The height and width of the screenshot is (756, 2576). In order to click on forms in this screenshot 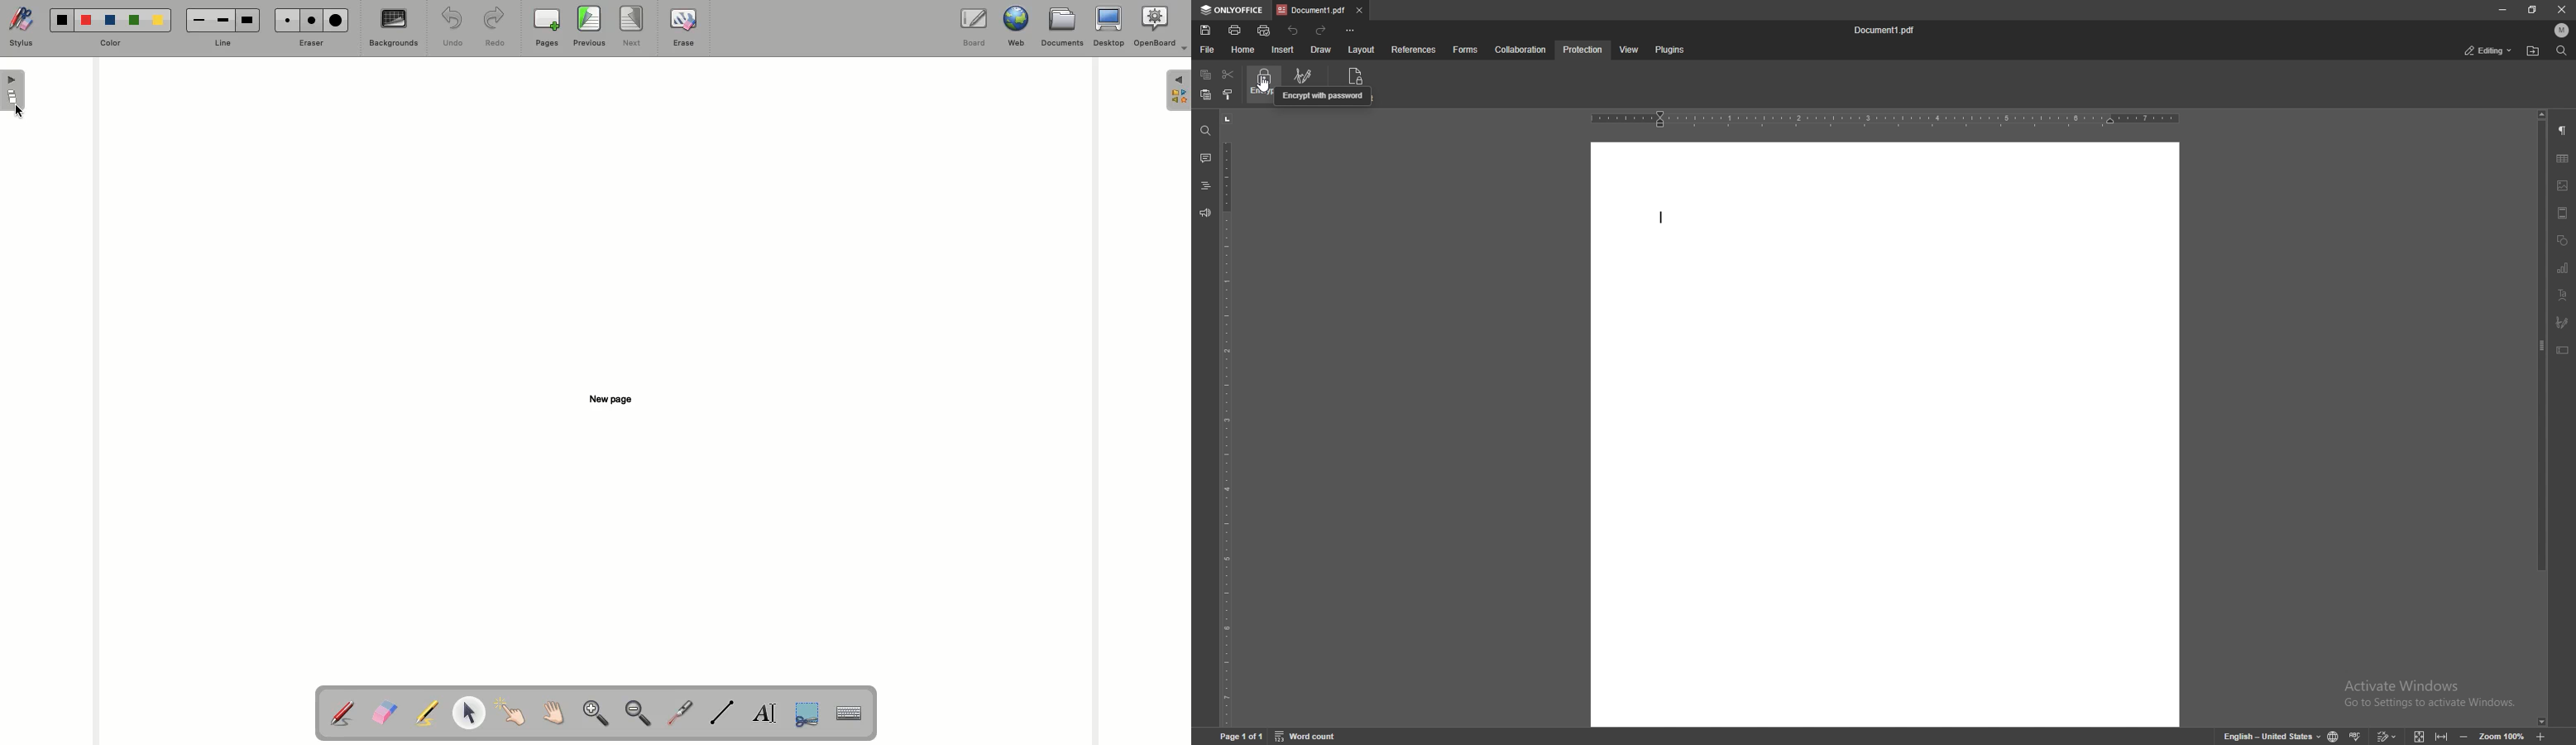, I will do `click(1466, 50)`.